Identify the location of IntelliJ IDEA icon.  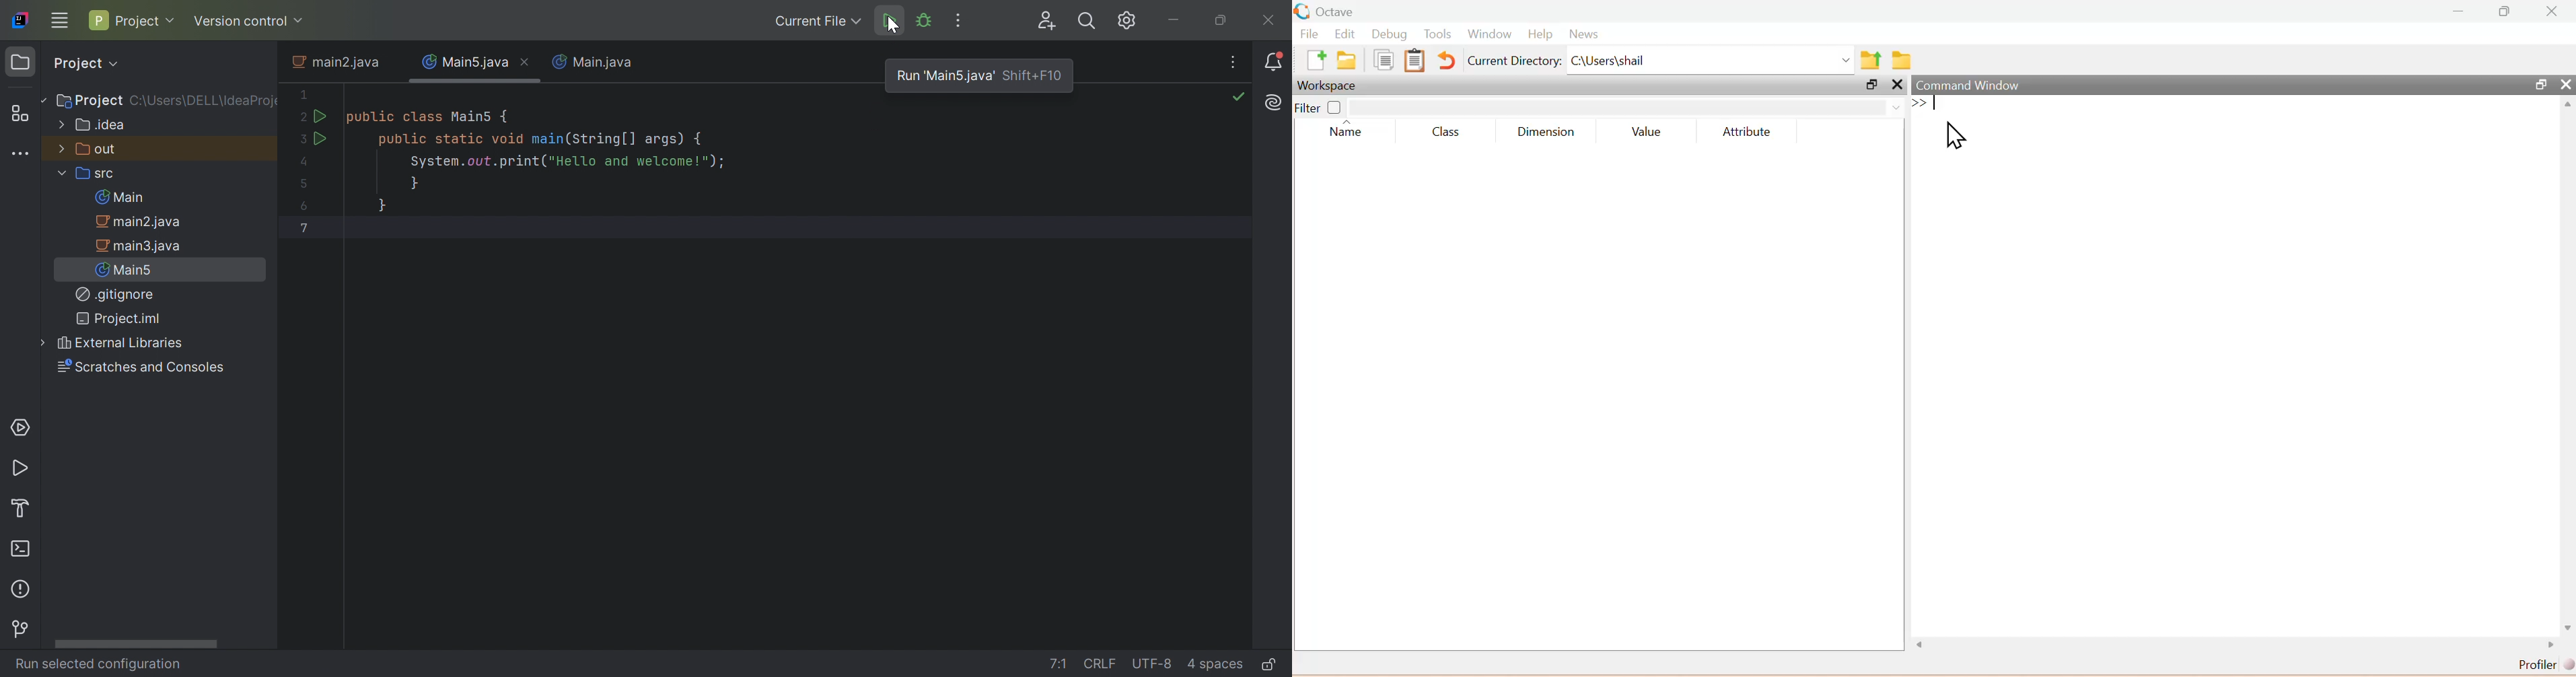
(20, 20).